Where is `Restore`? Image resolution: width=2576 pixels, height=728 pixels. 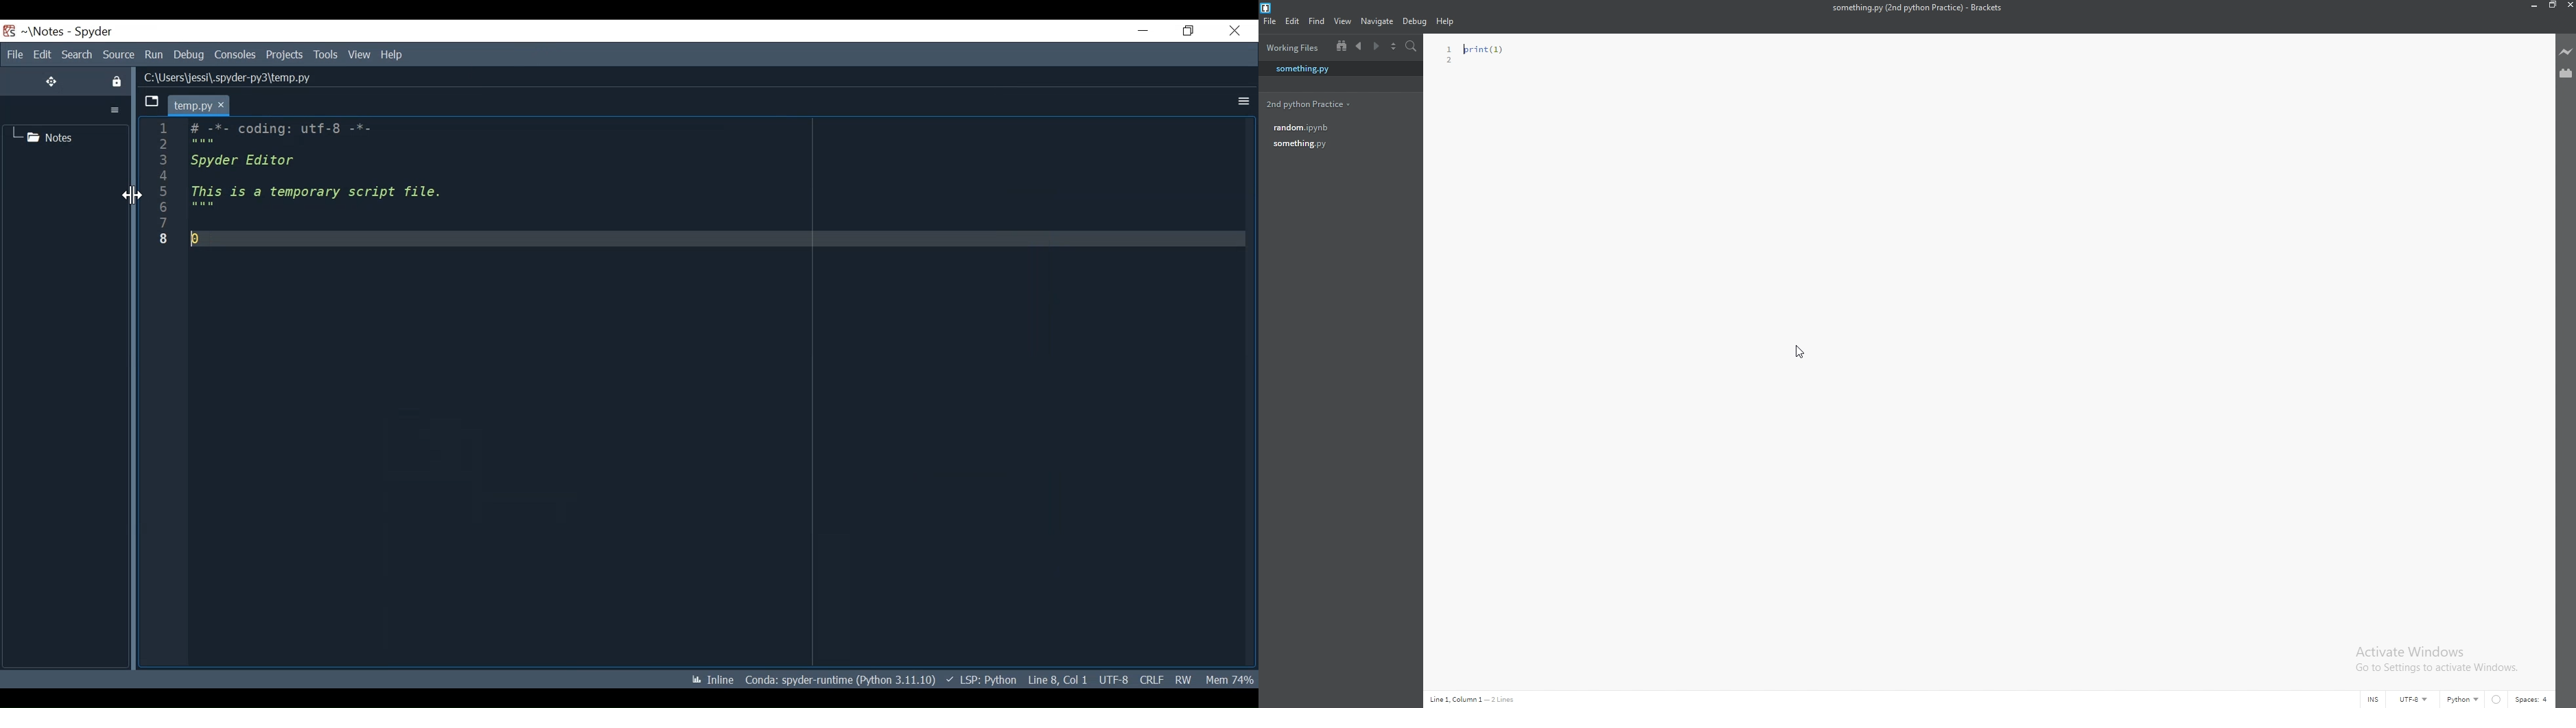 Restore is located at coordinates (1189, 30).